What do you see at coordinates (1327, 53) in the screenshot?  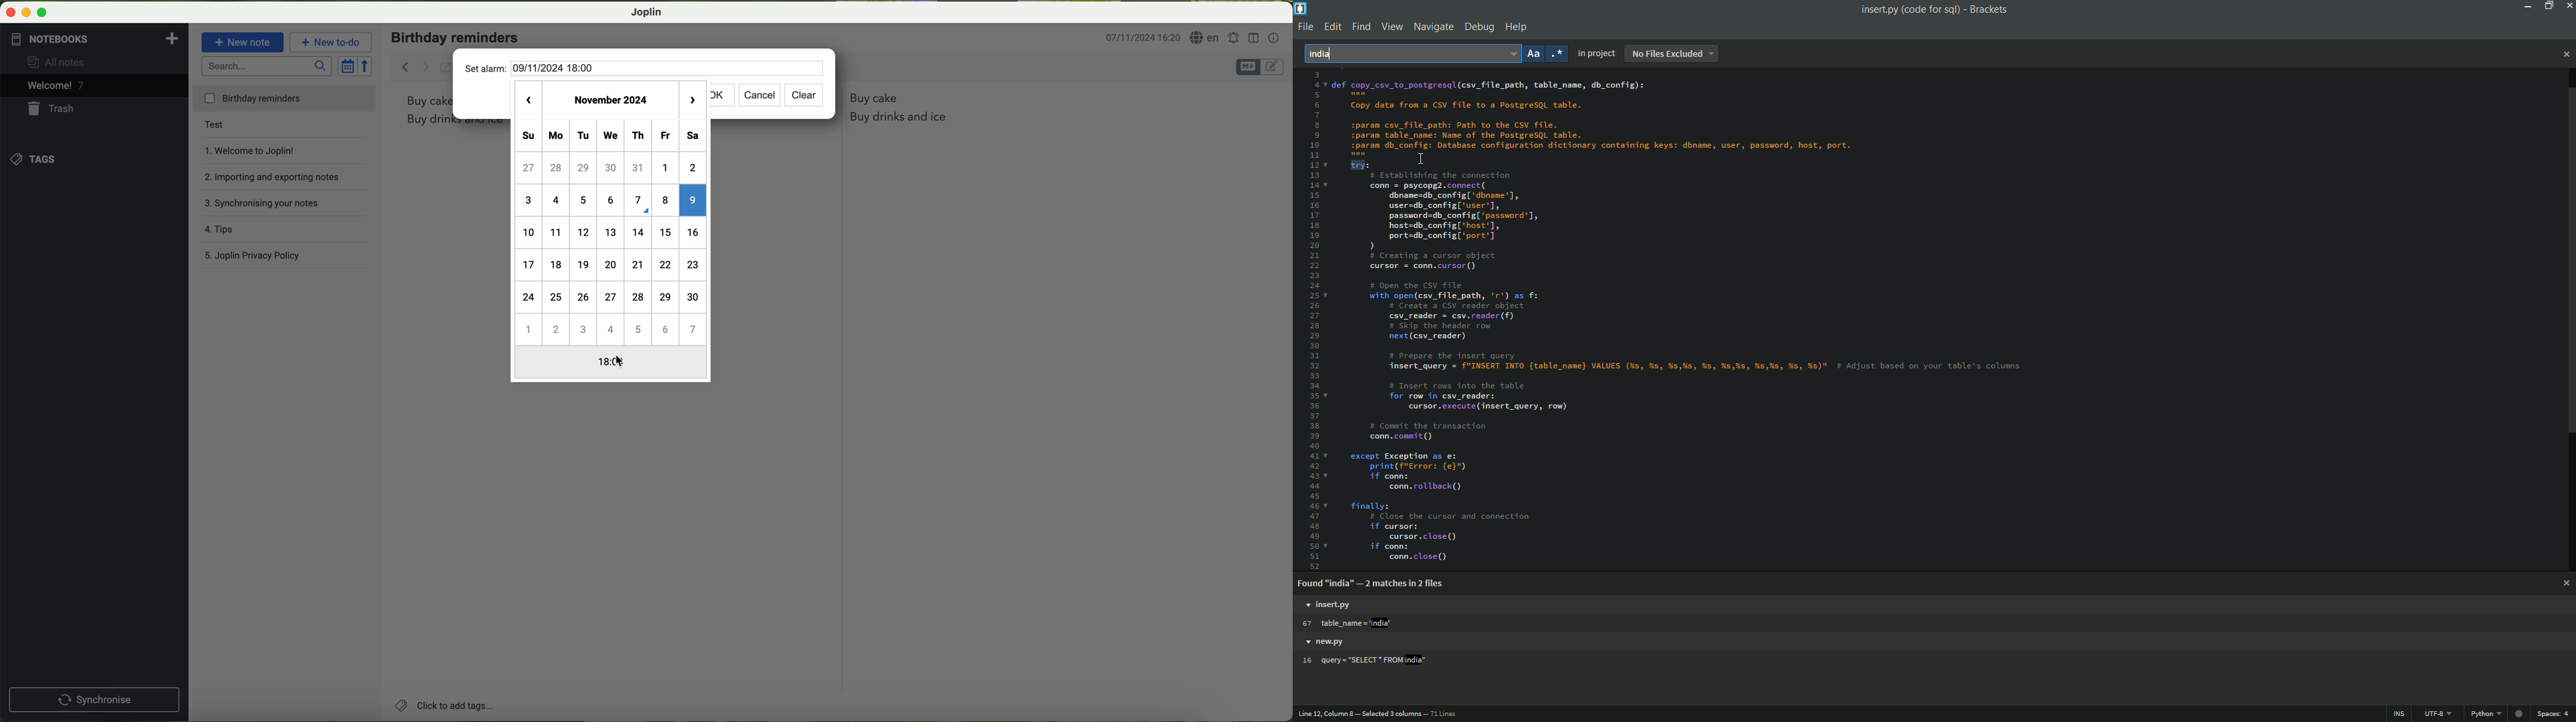 I see `india` at bounding box center [1327, 53].